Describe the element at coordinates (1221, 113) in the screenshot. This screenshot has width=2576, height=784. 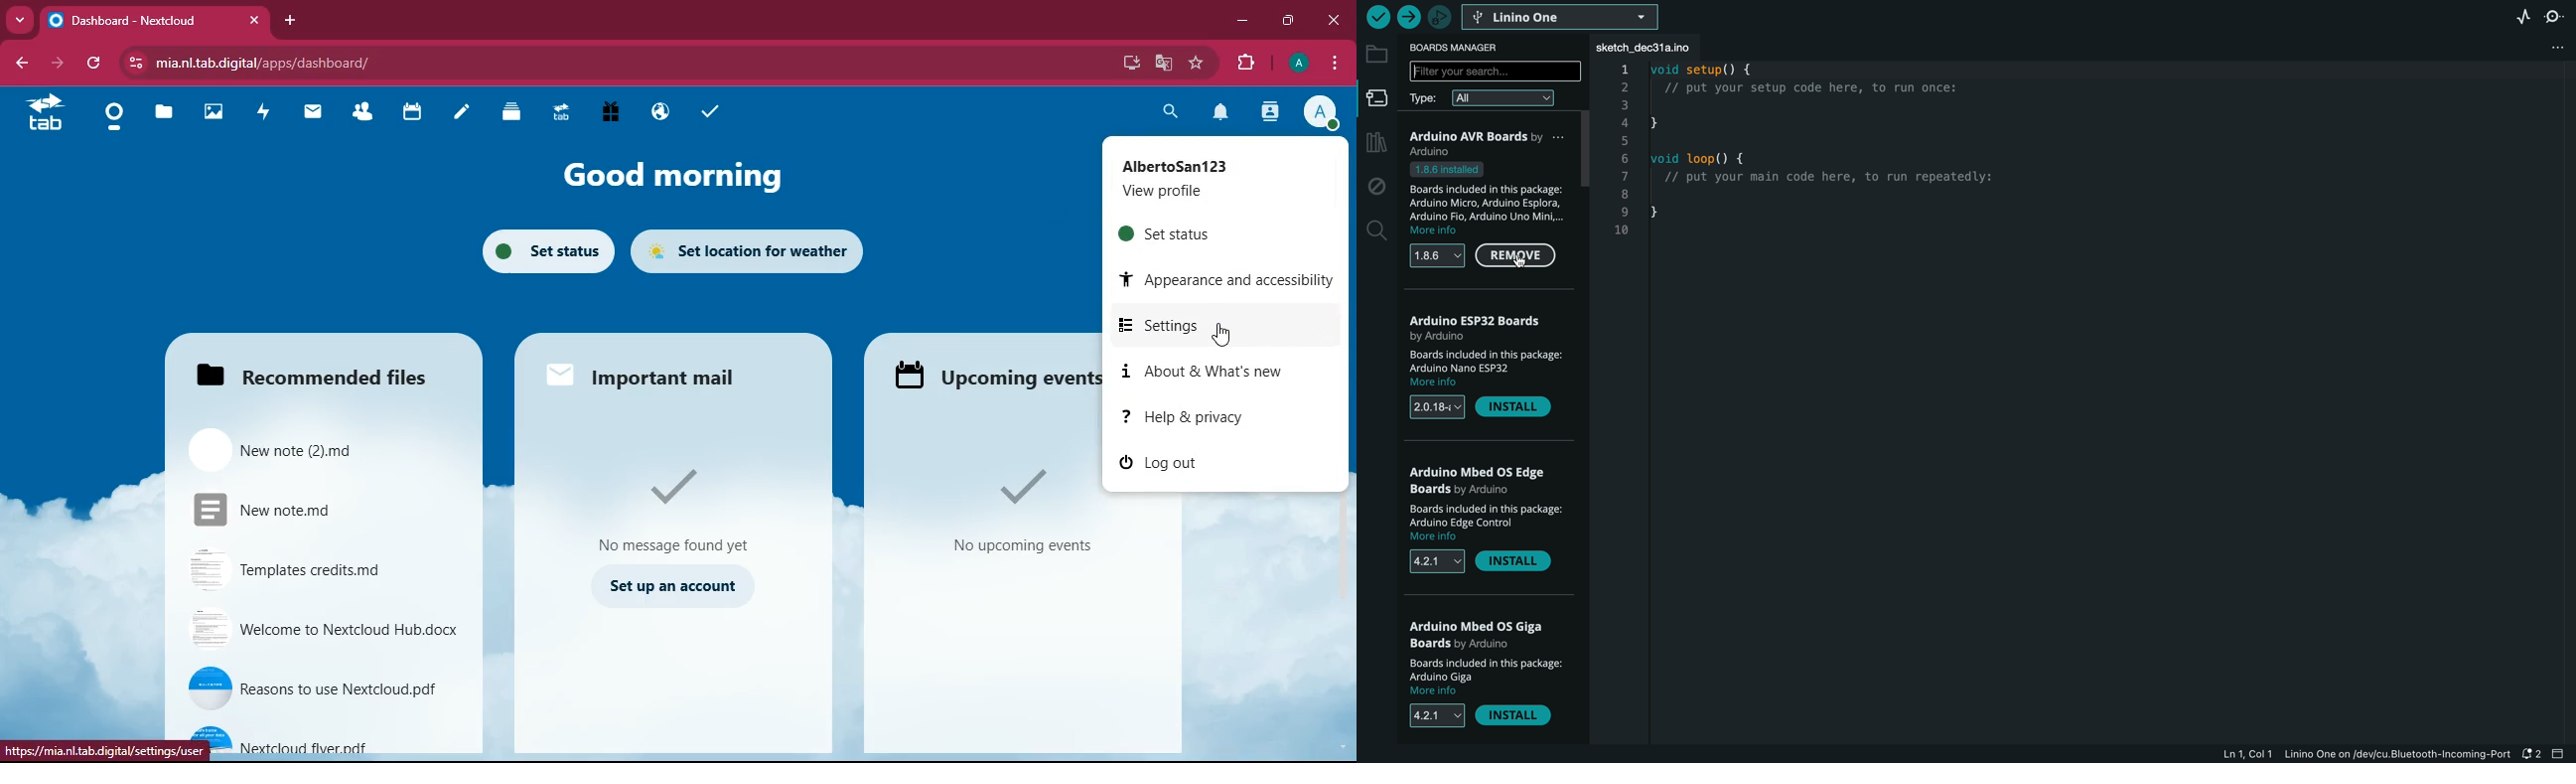
I see `notification` at that location.